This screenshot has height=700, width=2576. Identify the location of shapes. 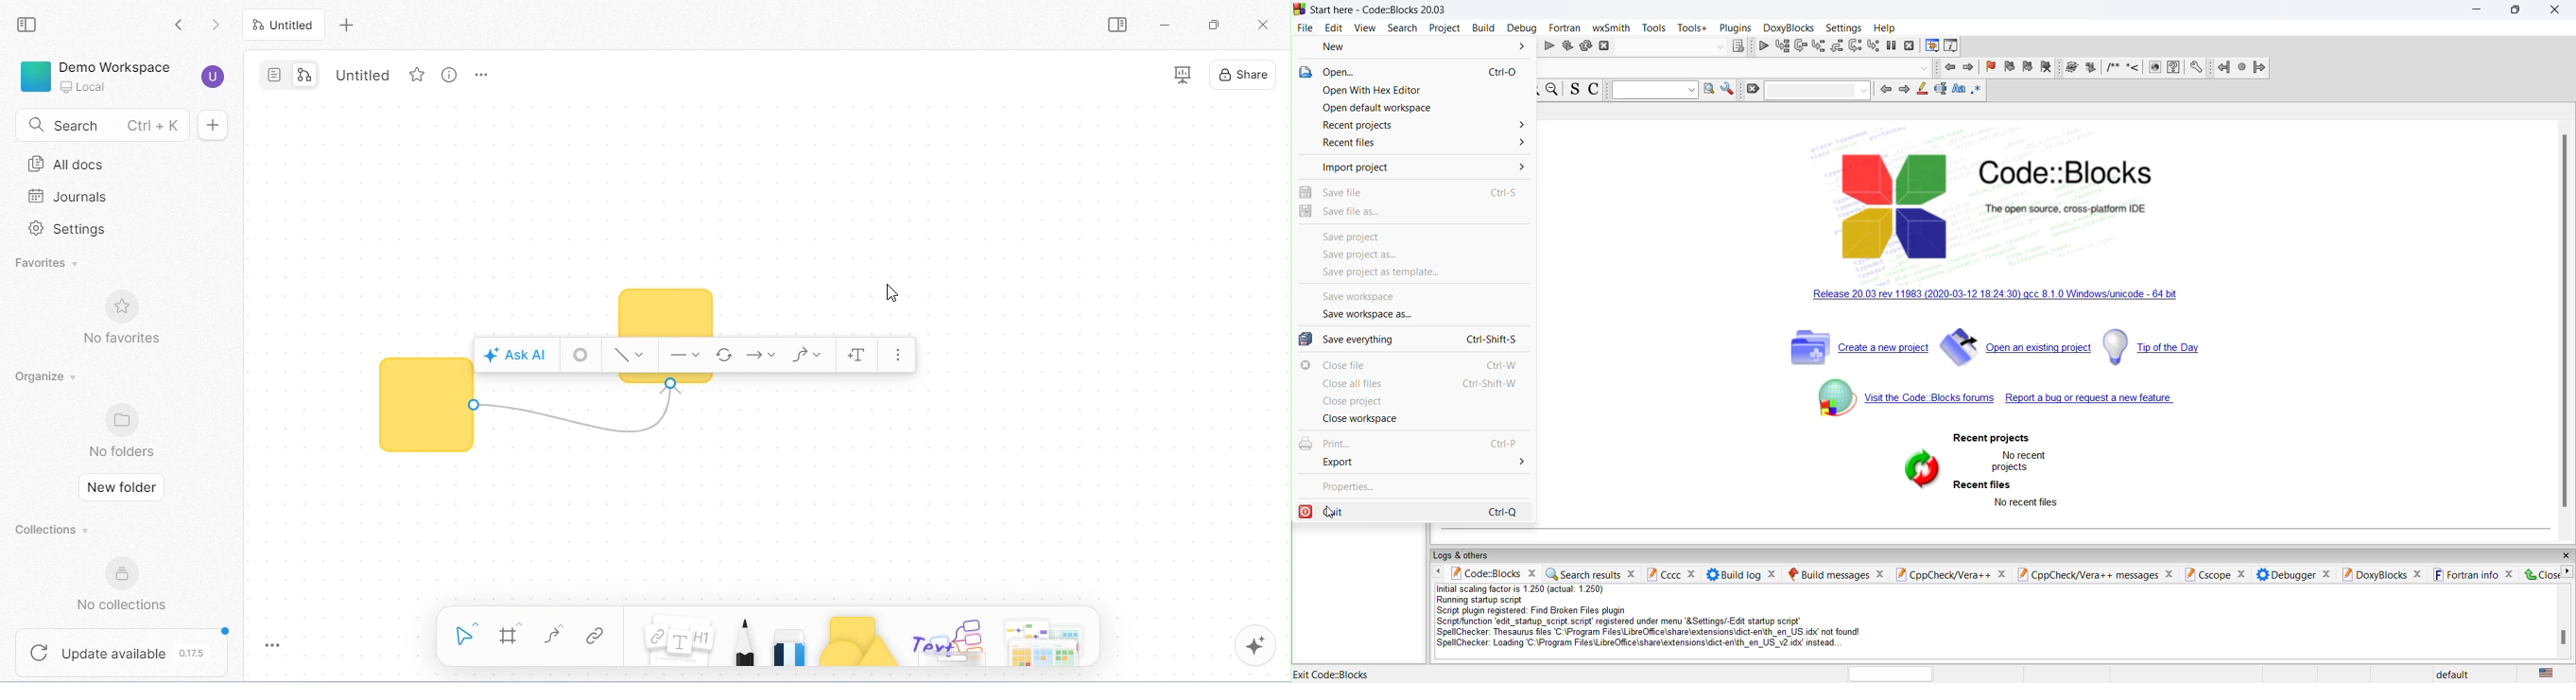
(860, 640).